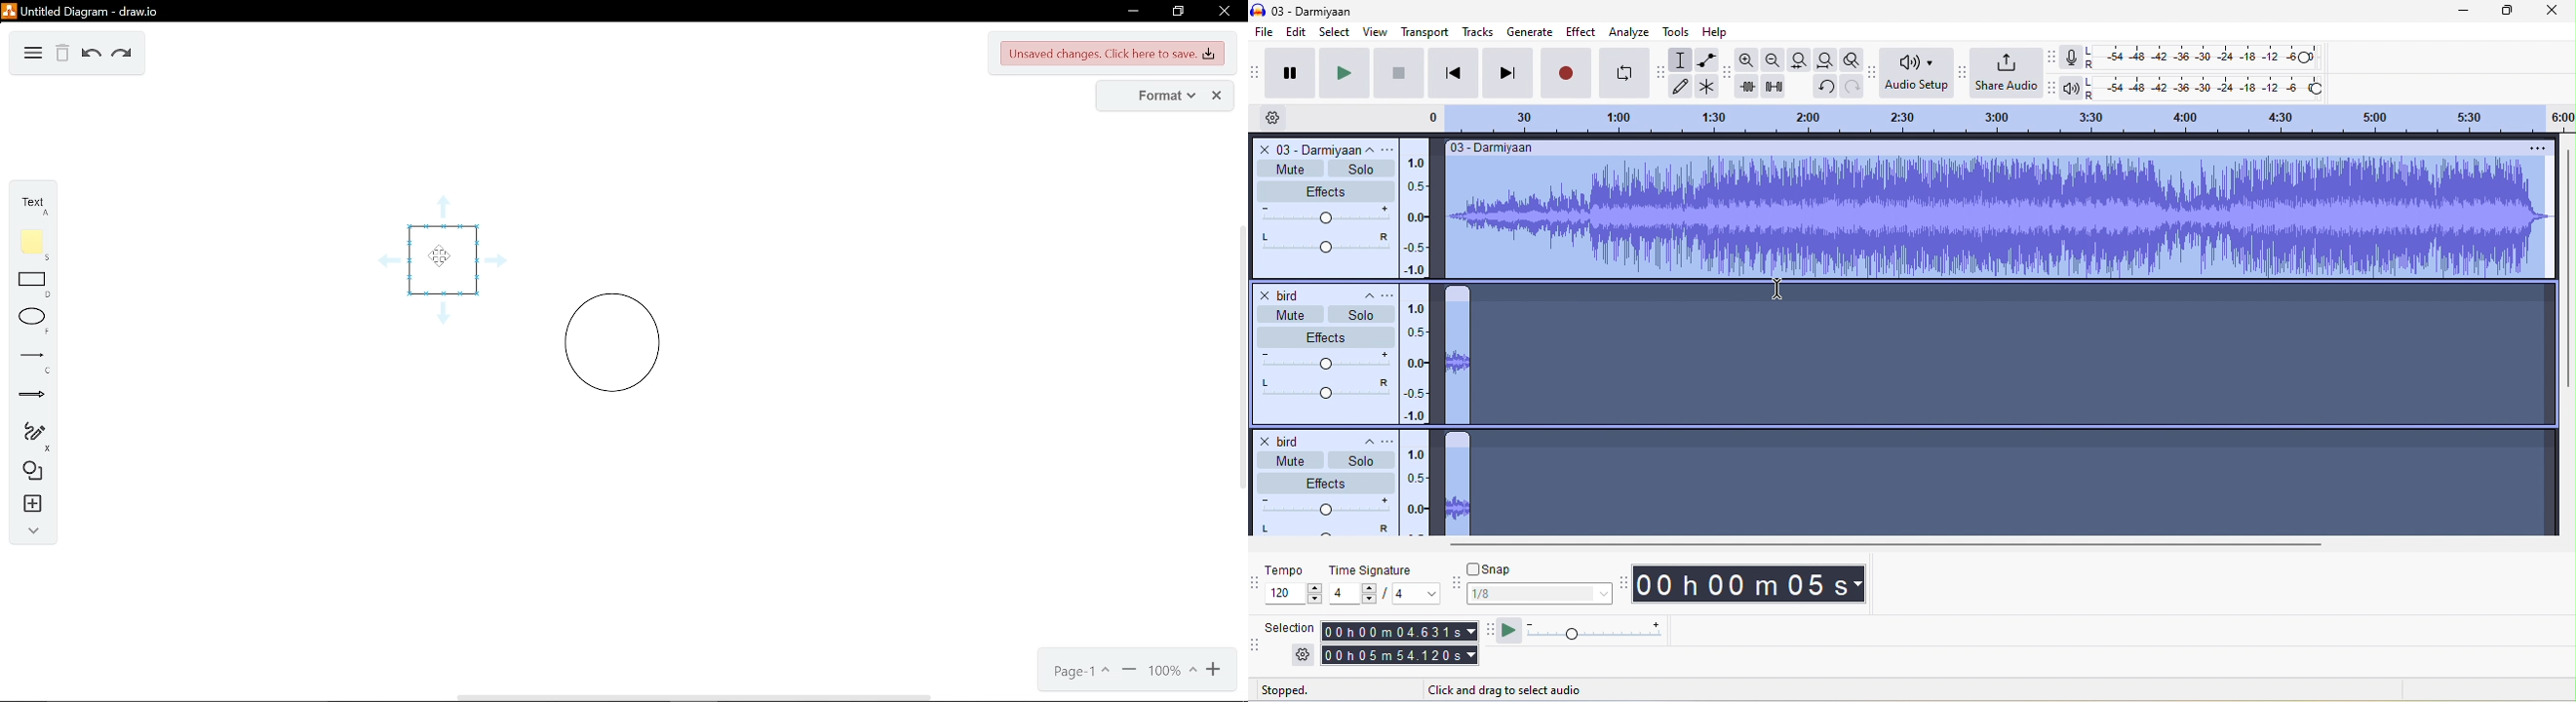  What do you see at coordinates (1964, 73) in the screenshot?
I see `audacity share audio` at bounding box center [1964, 73].